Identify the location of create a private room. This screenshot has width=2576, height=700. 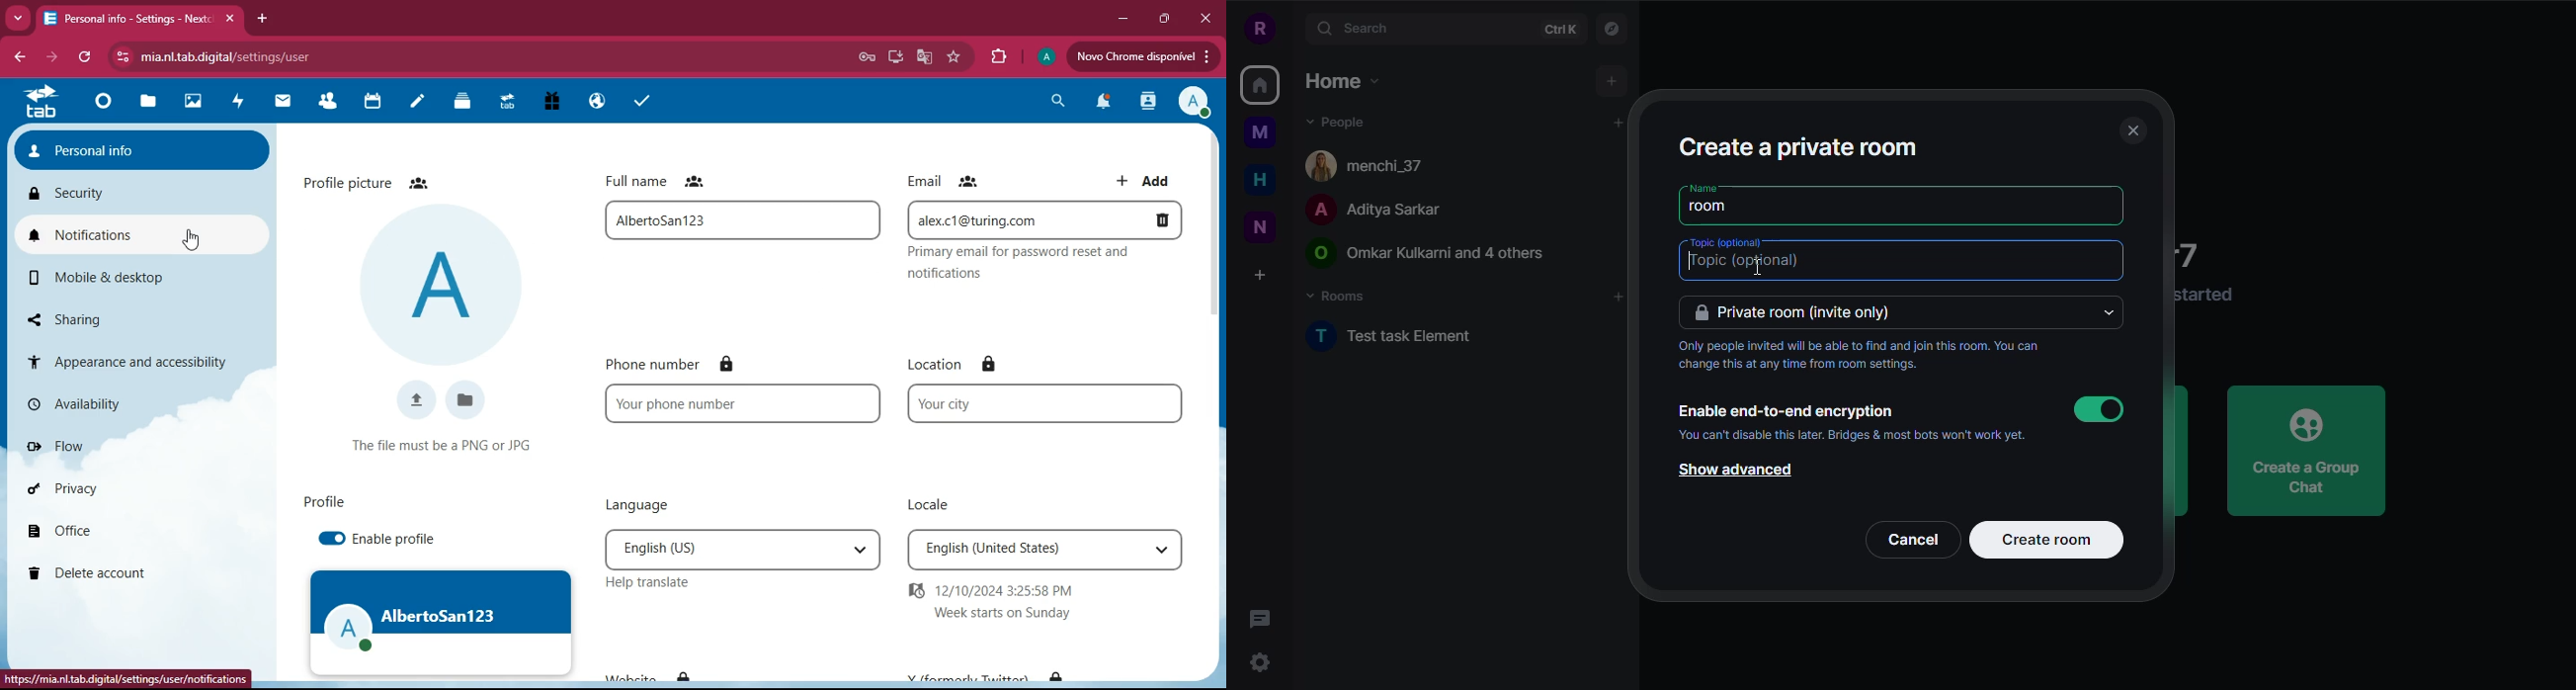
(1797, 145).